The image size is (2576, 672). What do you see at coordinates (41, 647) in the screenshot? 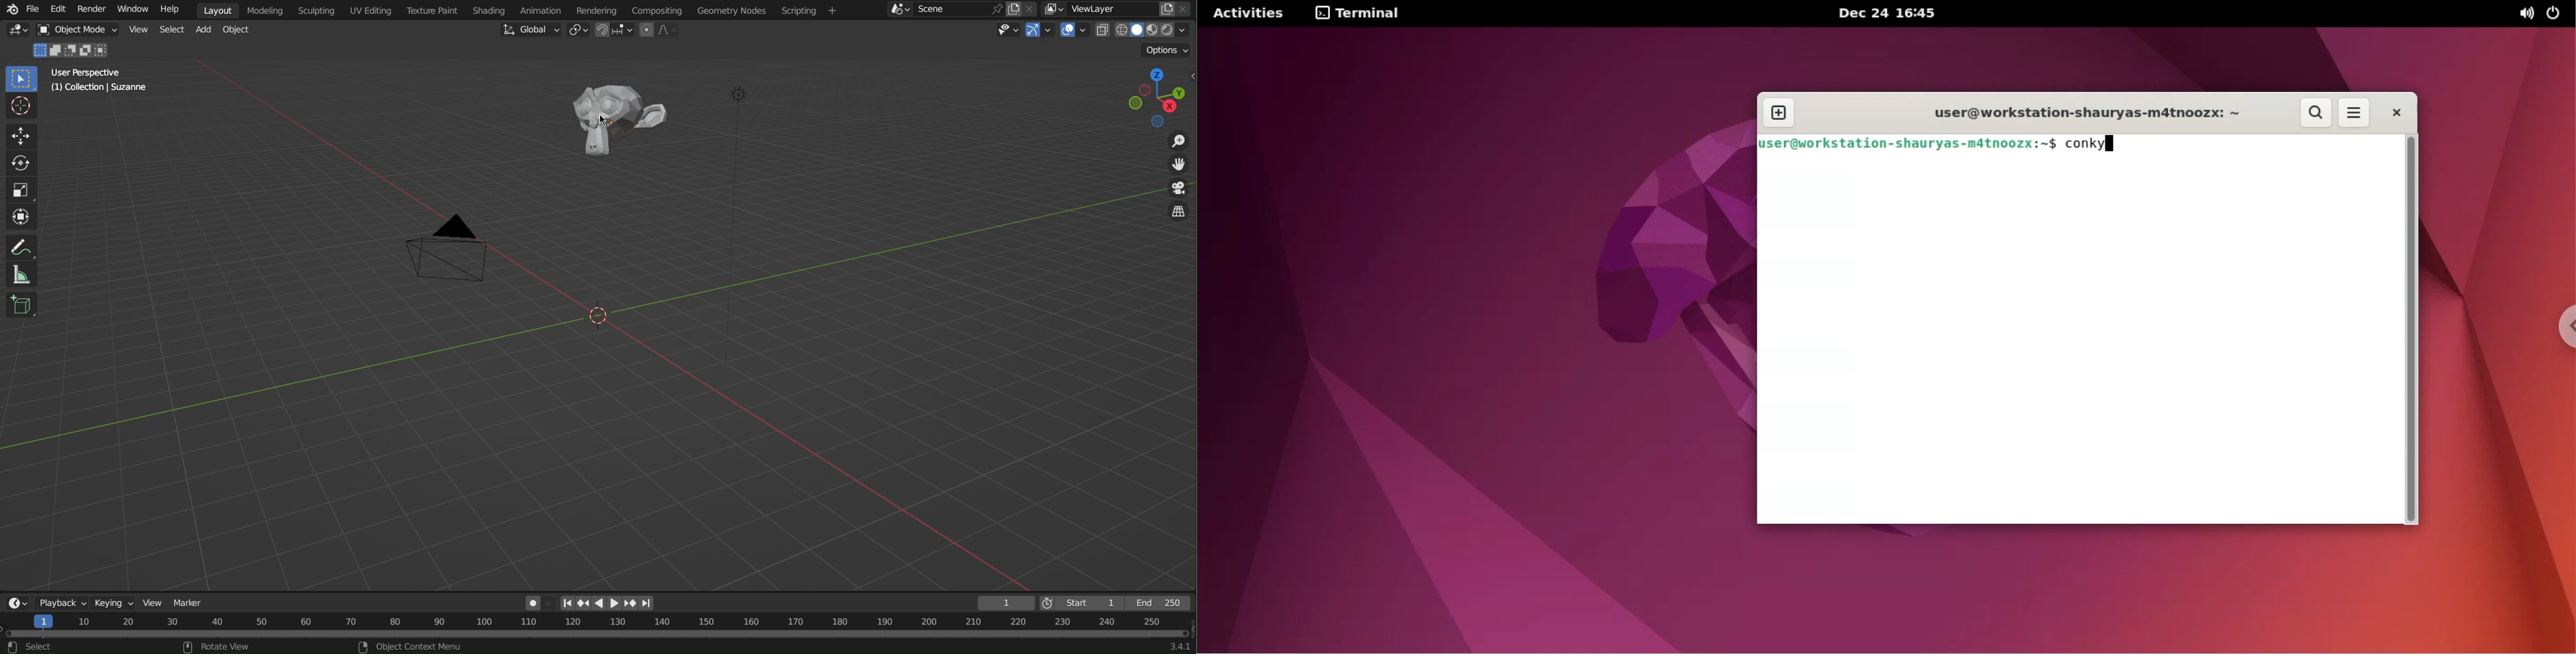
I see `select` at bounding box center [41, 647].